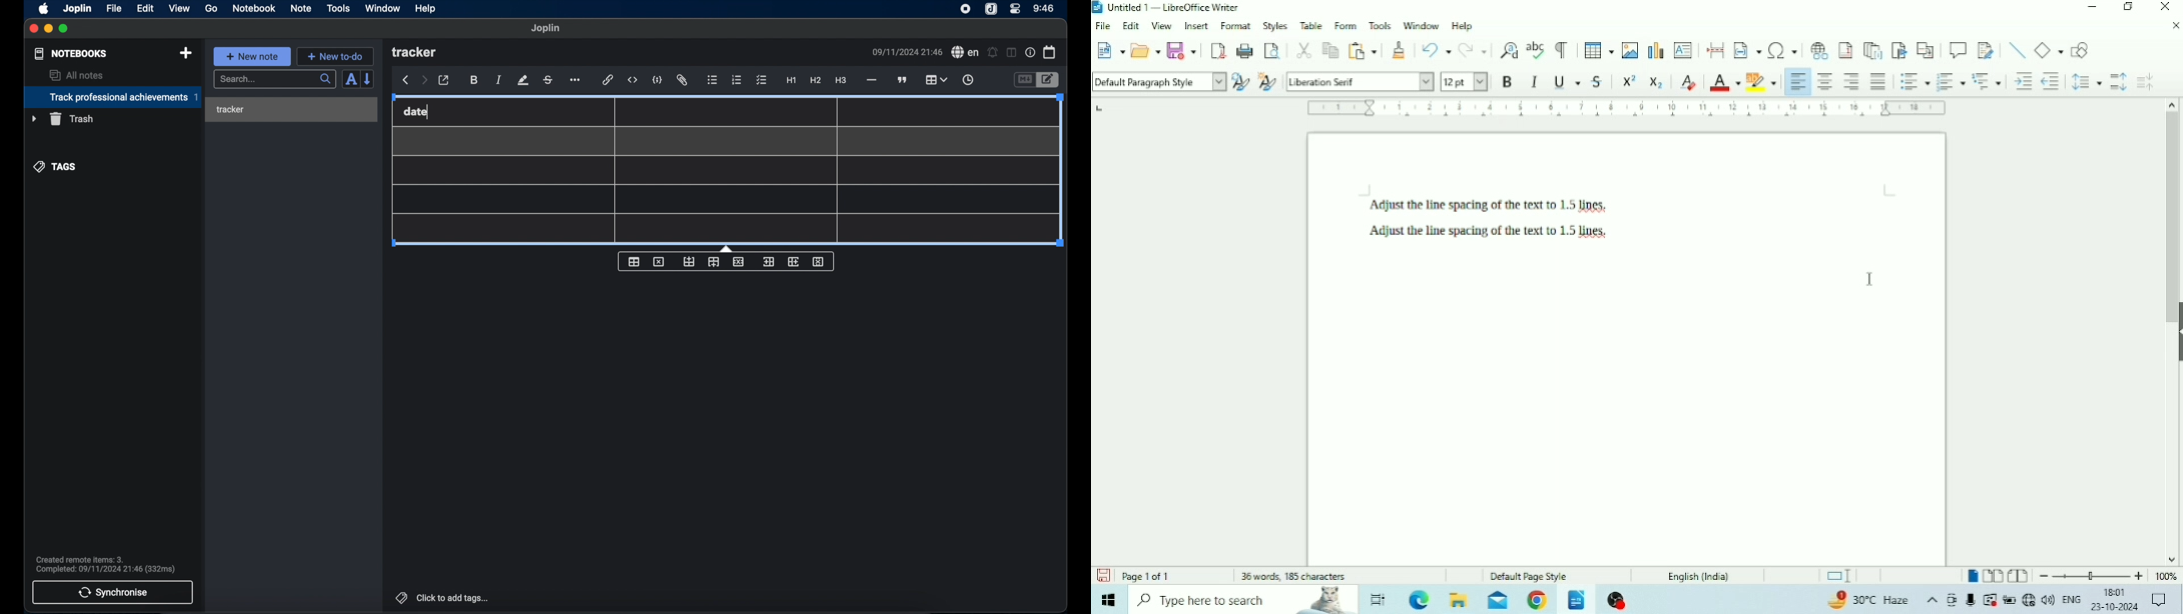 Image resolution: width=2184 pixels, height=616 pixels. Describe the element at coordinates (1108, 600) in the screenshot. I see `Windows` at that location.